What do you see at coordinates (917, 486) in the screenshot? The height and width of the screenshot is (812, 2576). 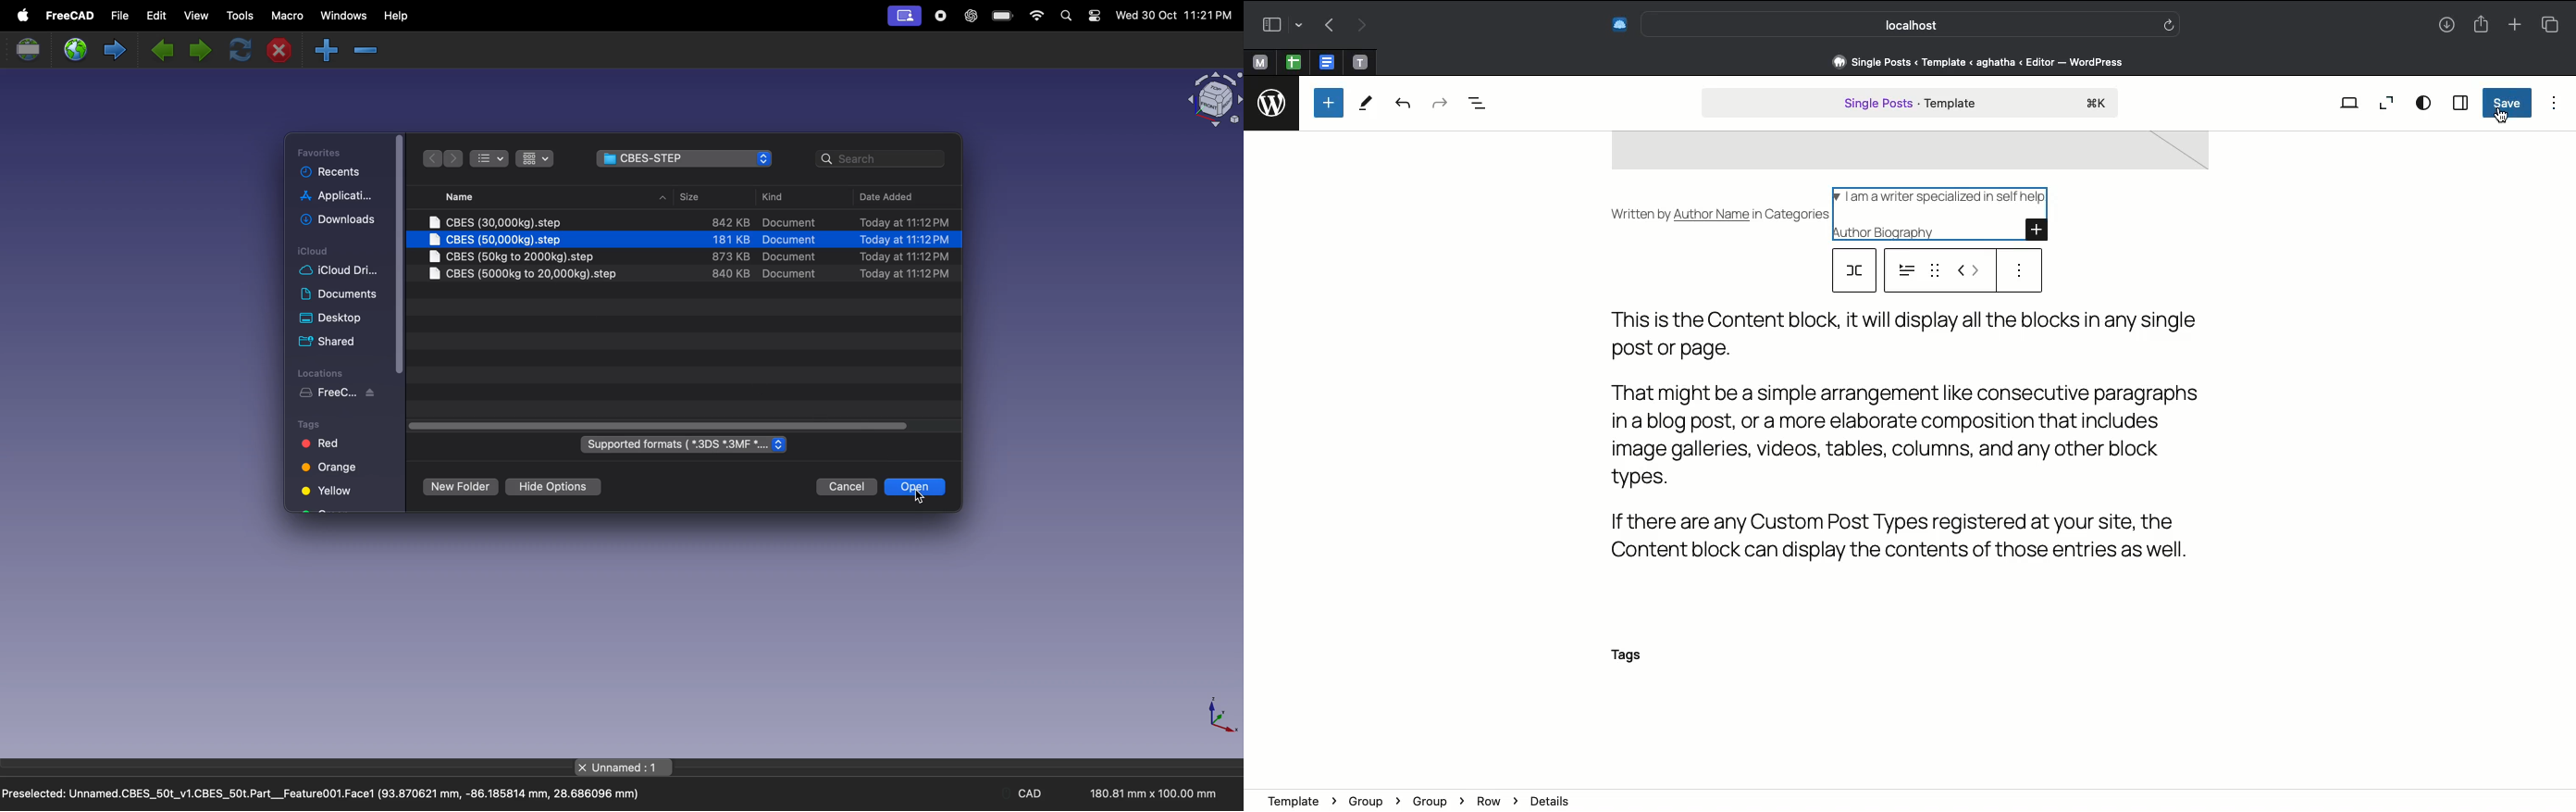 I see `open` at bounding box center [917, 486].